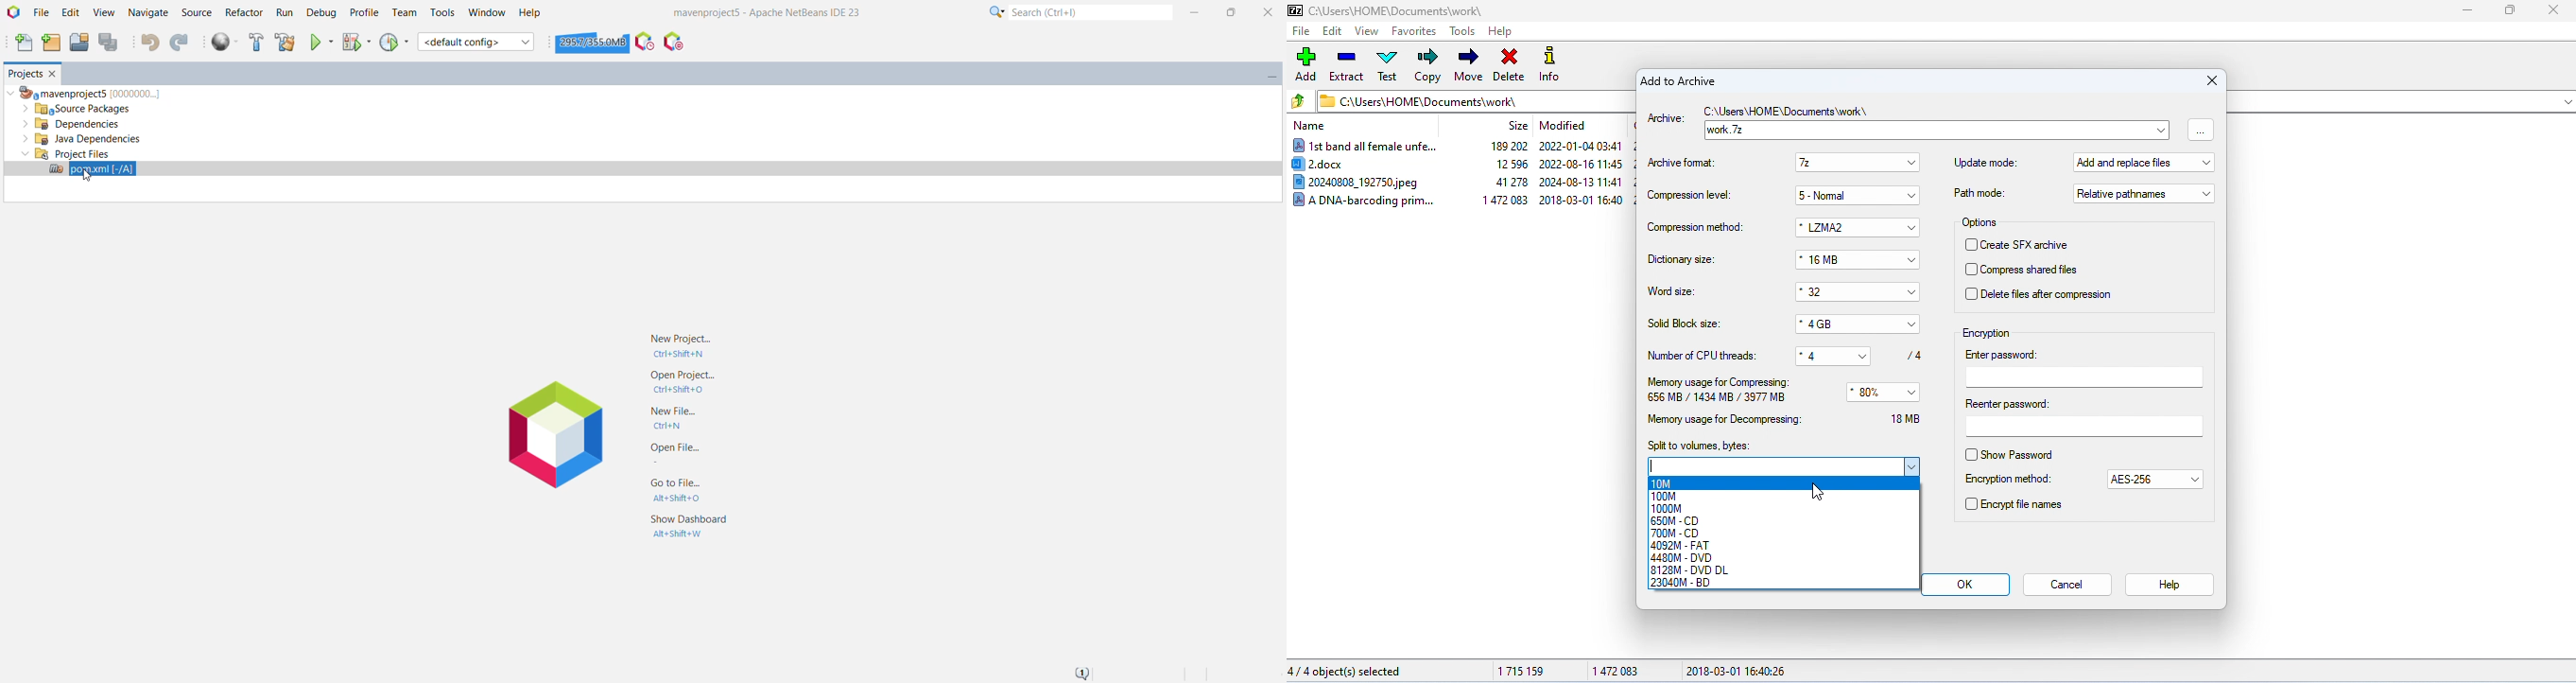 Image resolution: width=2576 pixels, height=700 pixels. Describe the element at coordinates (1665, 483) in the screenshot. I see `10M` at that location.